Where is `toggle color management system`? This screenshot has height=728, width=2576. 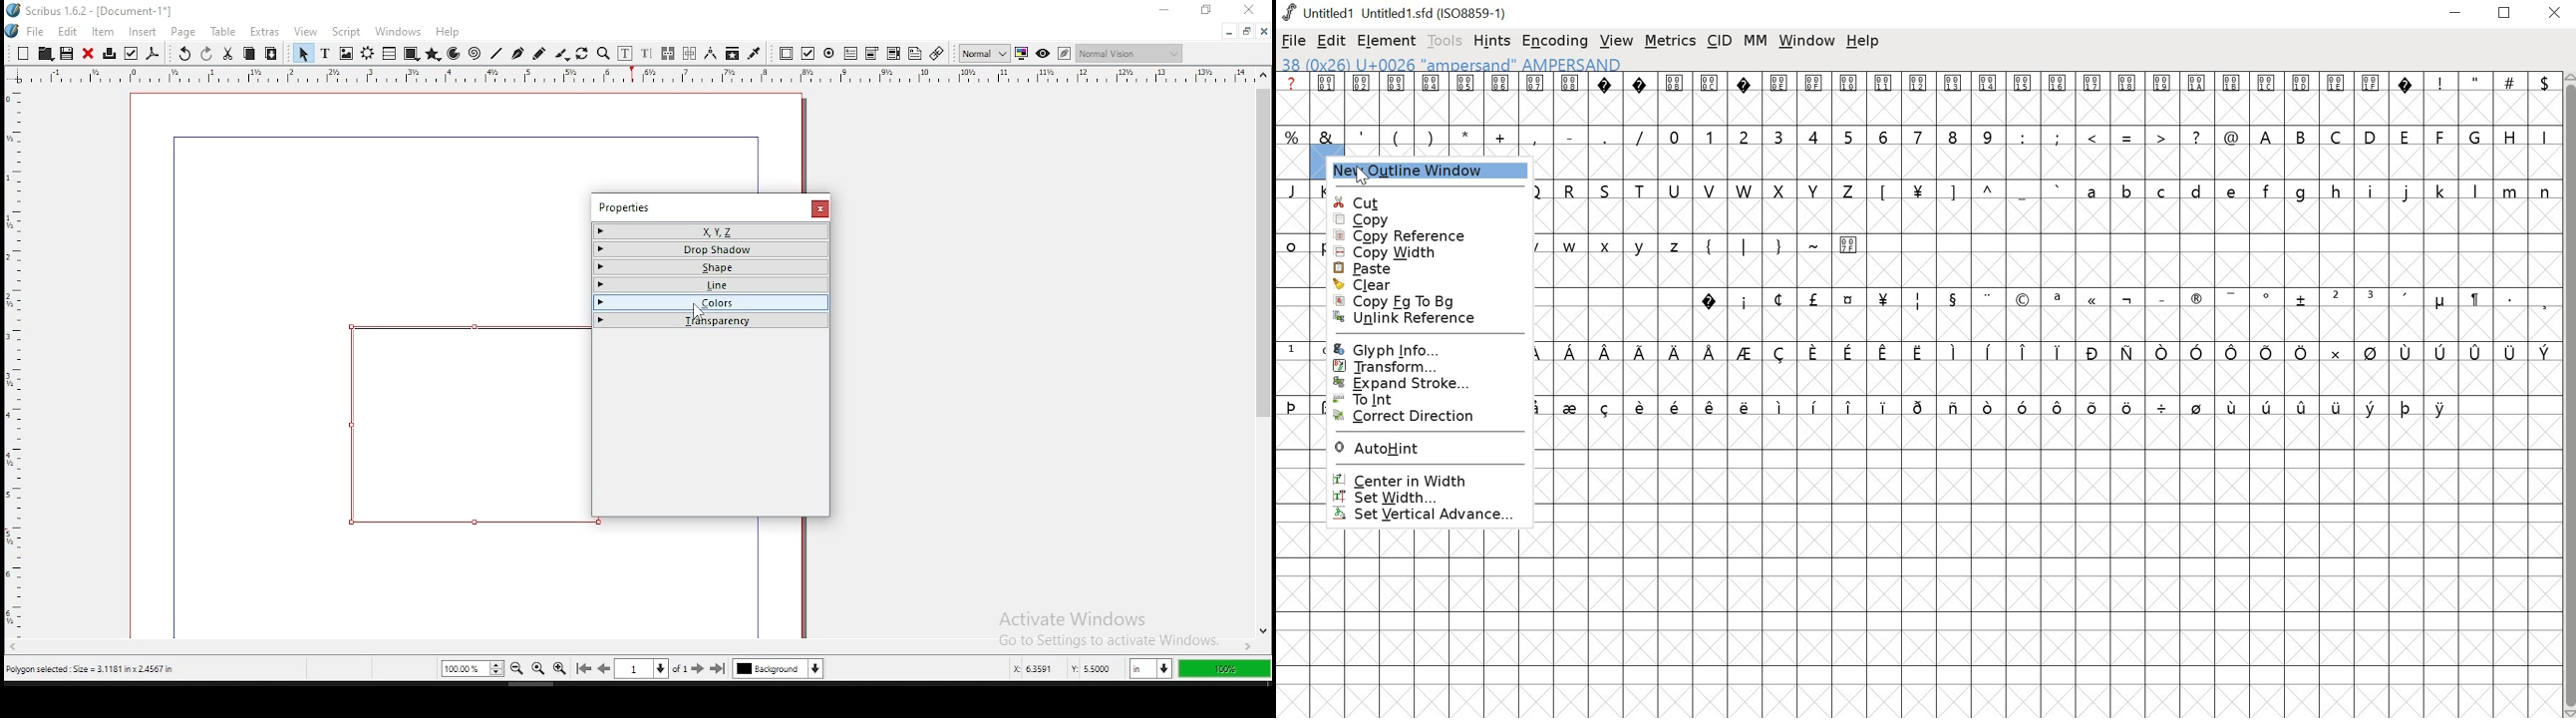
toggle color management system is located at coordinates (1021, 54).